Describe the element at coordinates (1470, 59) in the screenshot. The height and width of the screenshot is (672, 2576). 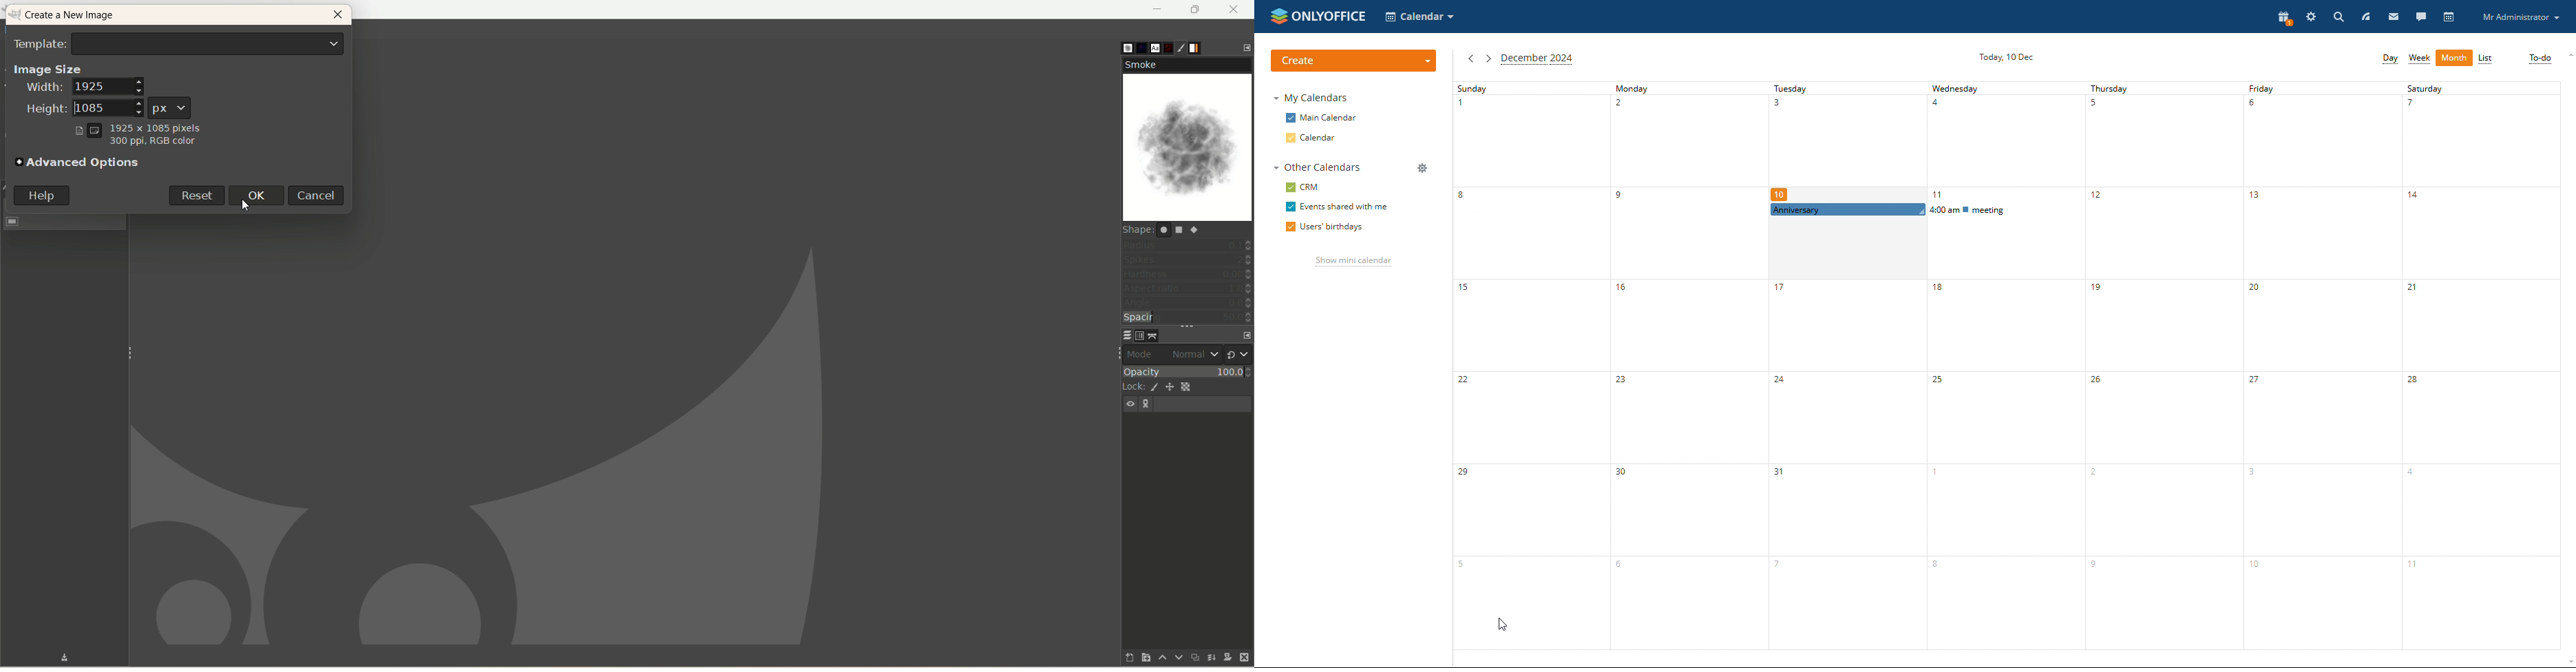
I see `previous month` at that location.